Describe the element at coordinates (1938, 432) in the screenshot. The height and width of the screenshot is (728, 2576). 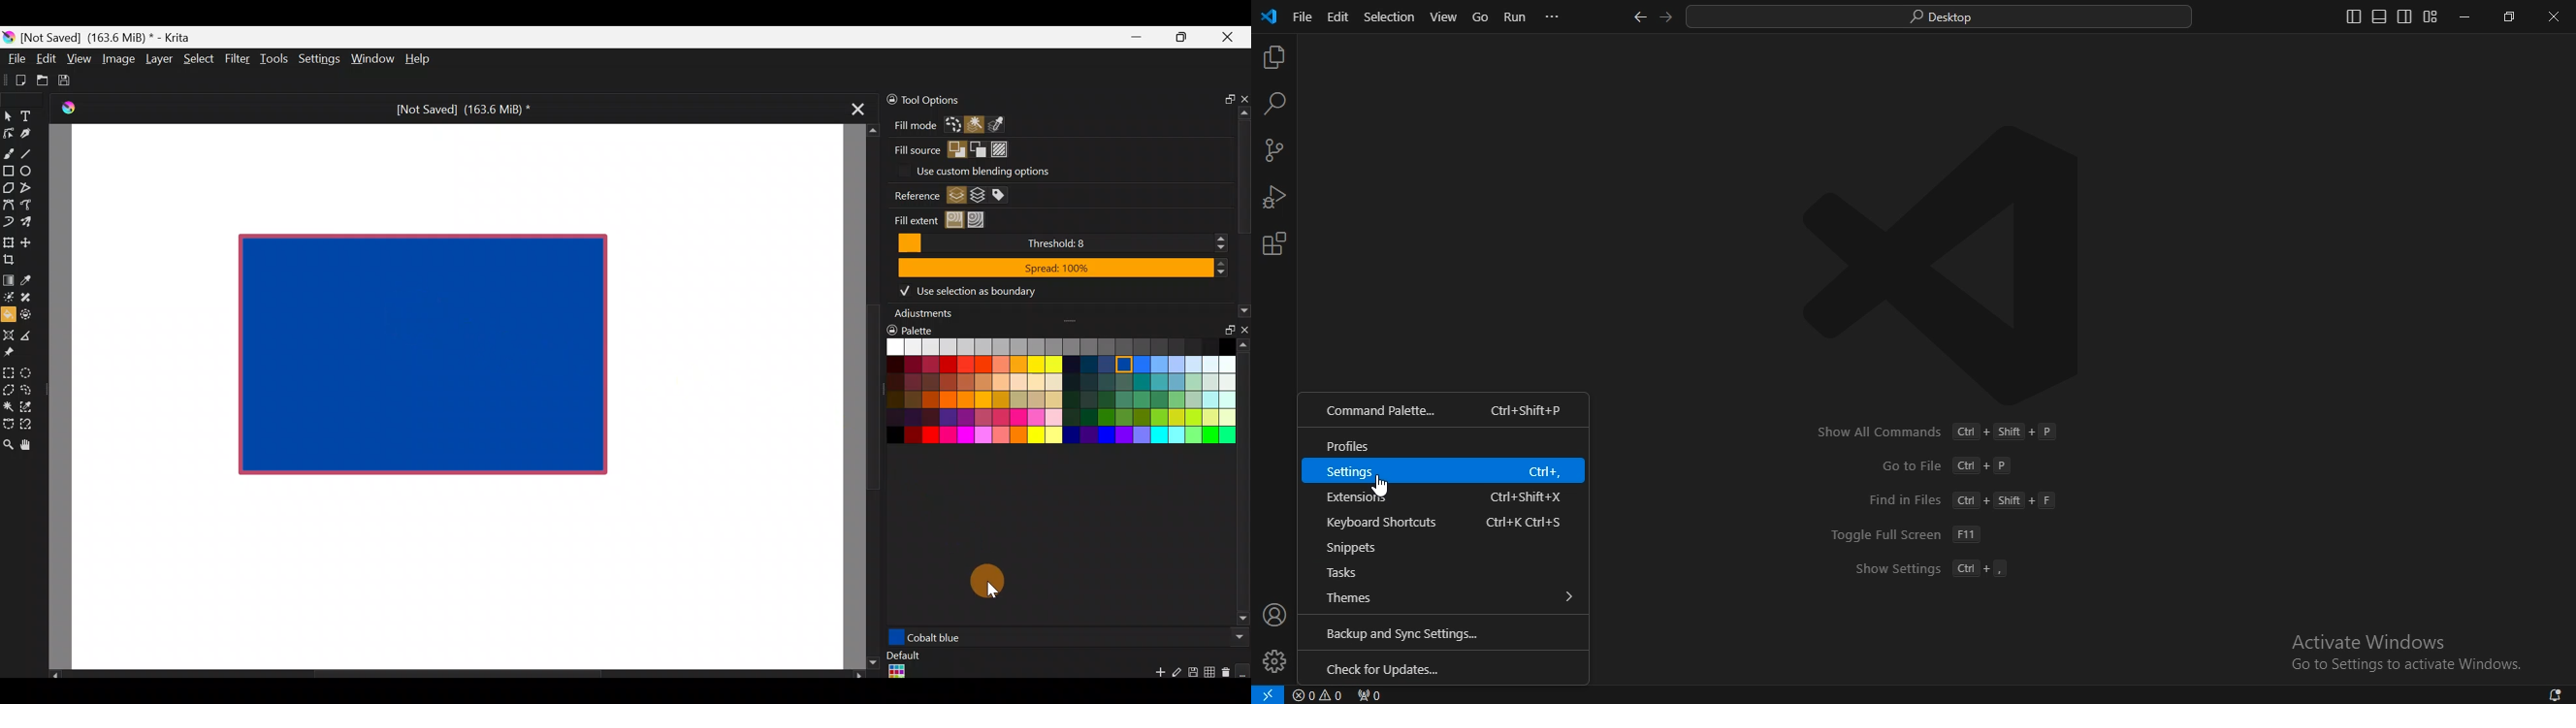
I see `text` at that location.